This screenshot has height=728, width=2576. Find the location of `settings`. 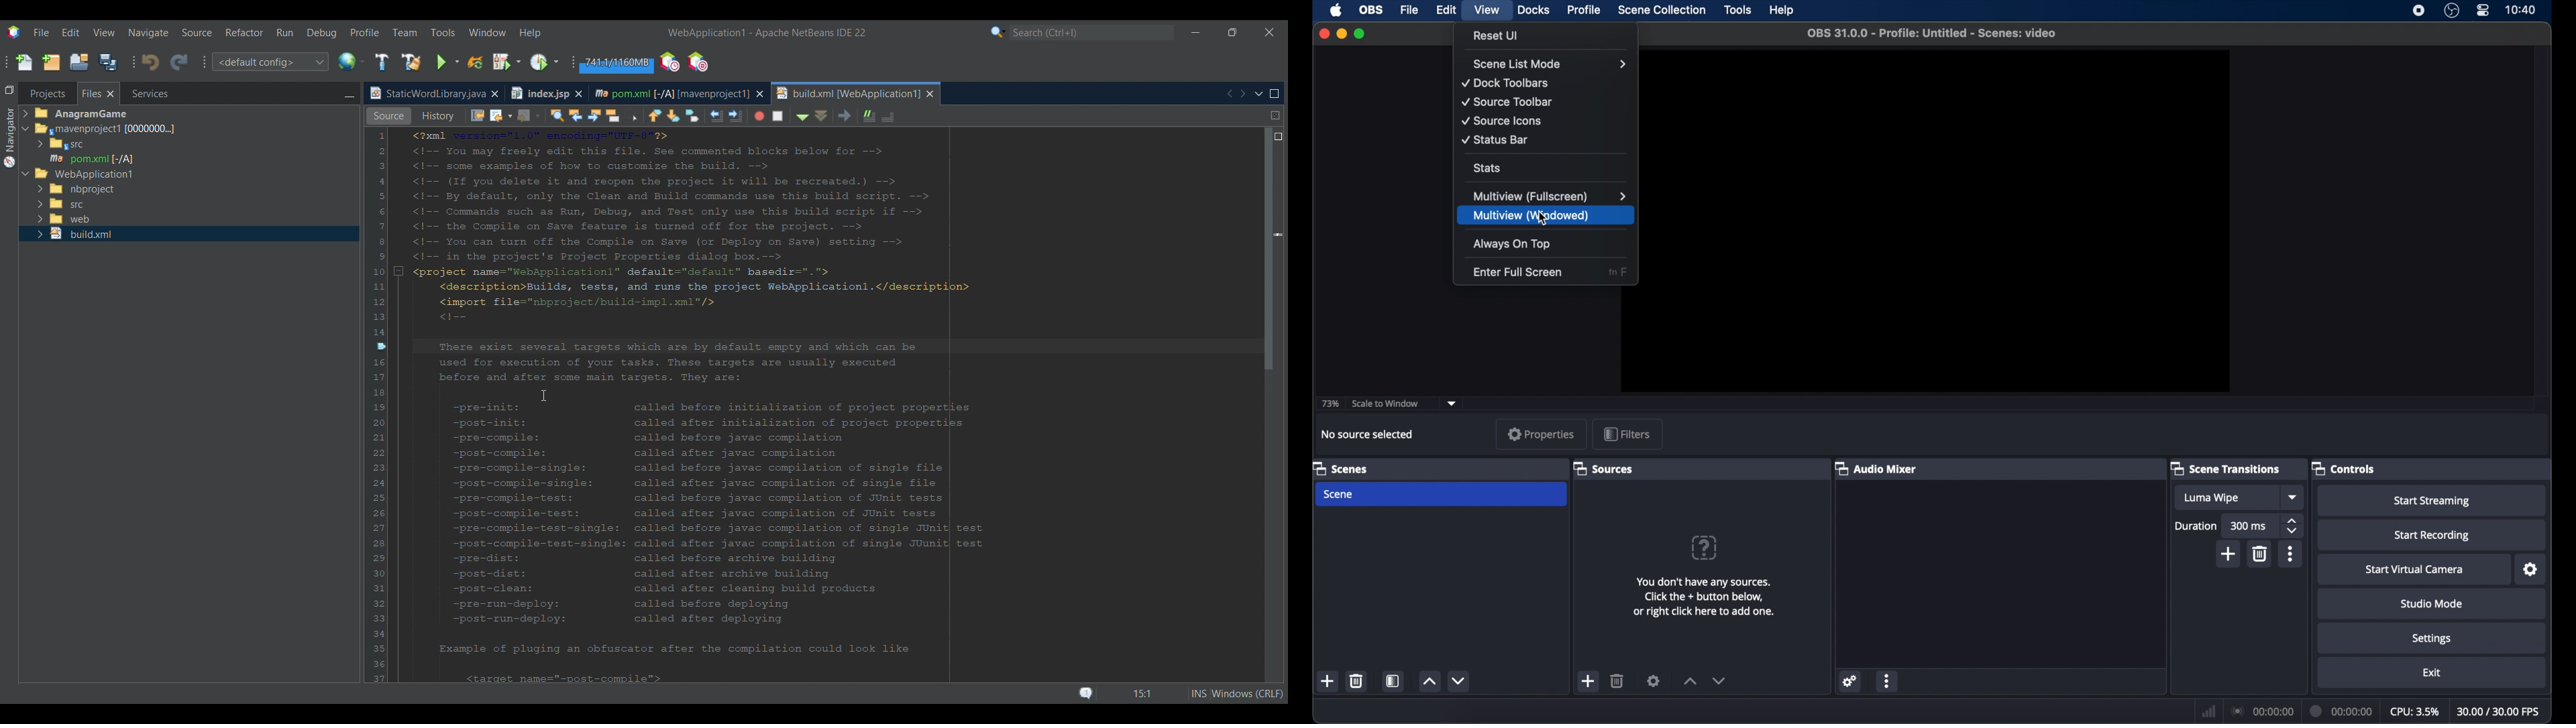

settings is located at coordinates (2432, 638).